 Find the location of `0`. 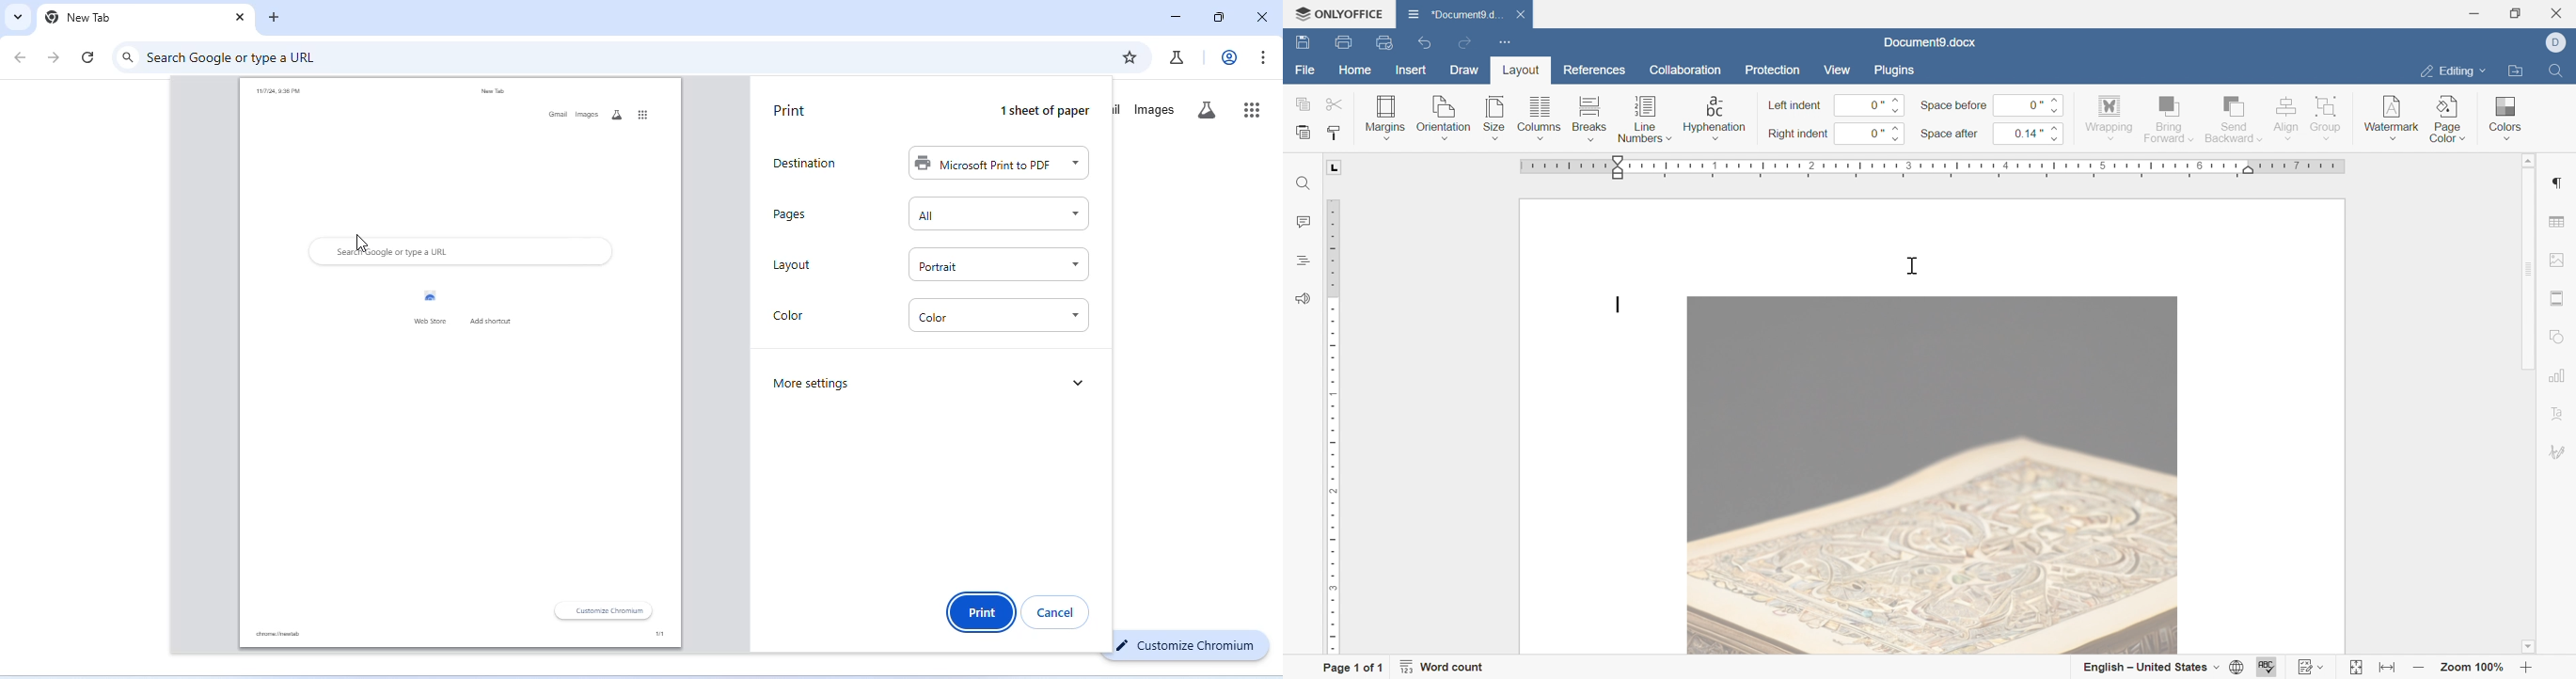

0 is located at coordinates (1870, 133).